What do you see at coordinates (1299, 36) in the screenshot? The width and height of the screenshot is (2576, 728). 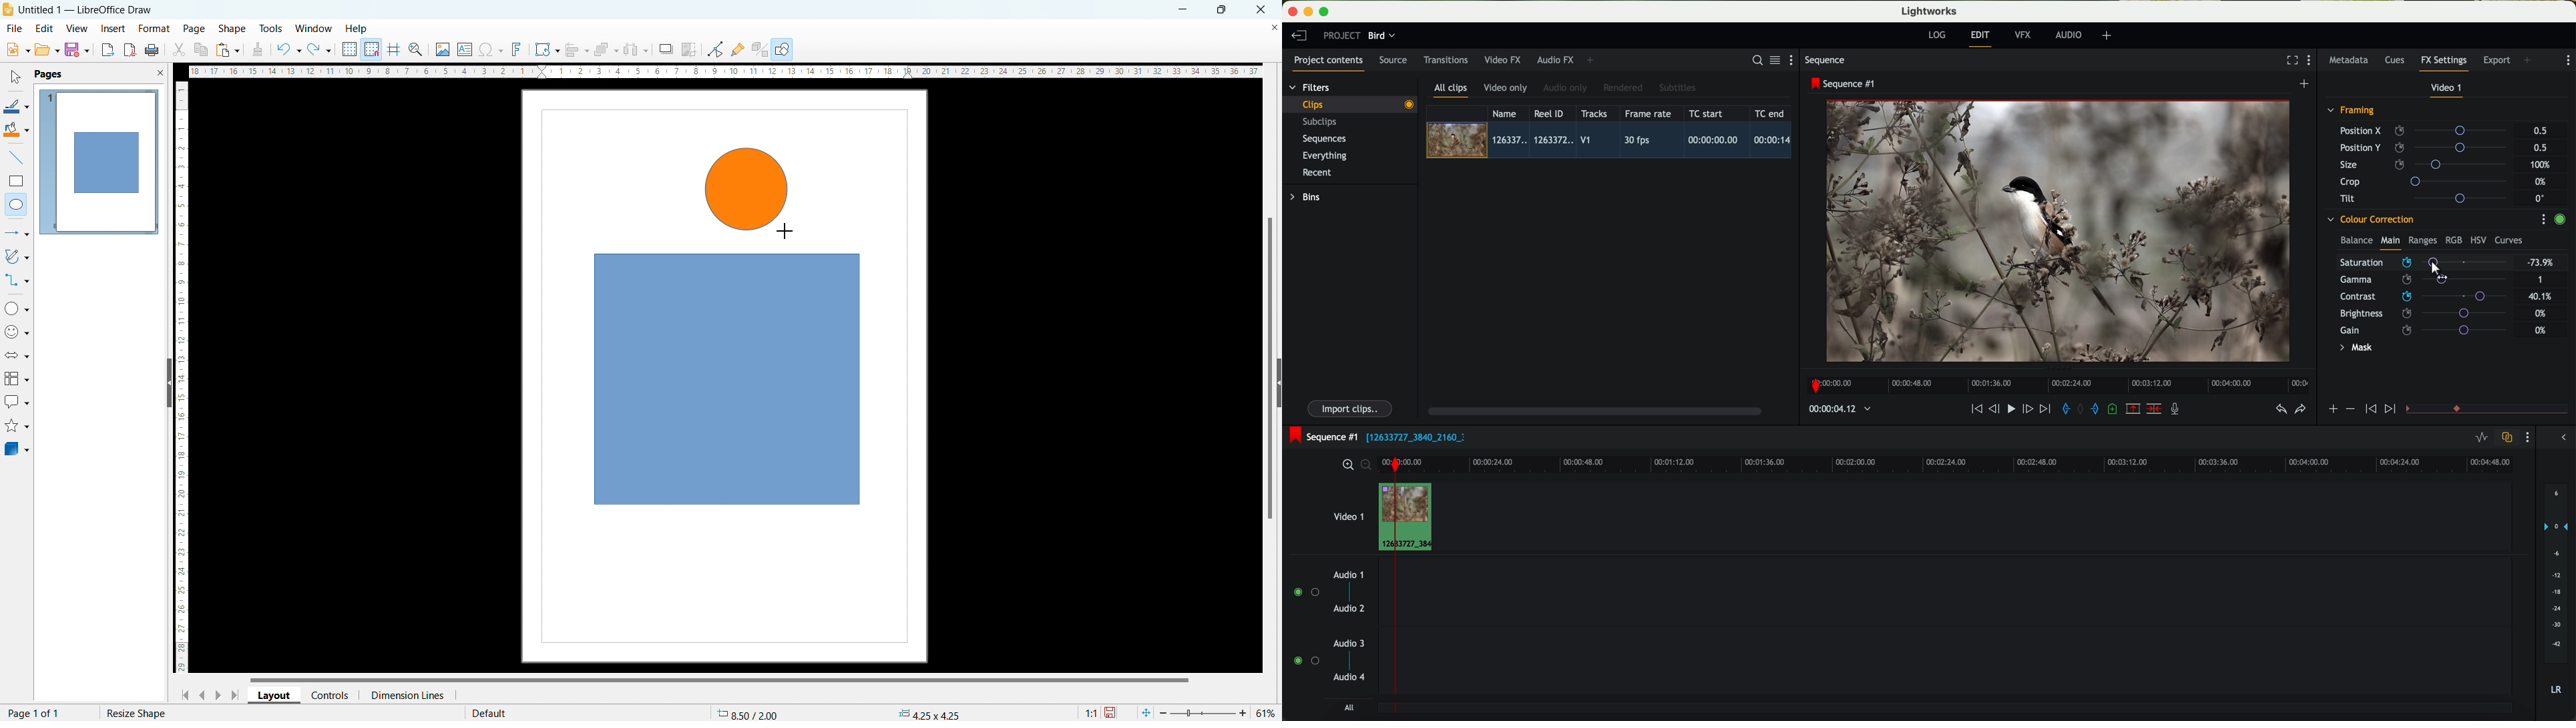 I see `leave` at bounding box center [1299, 36].